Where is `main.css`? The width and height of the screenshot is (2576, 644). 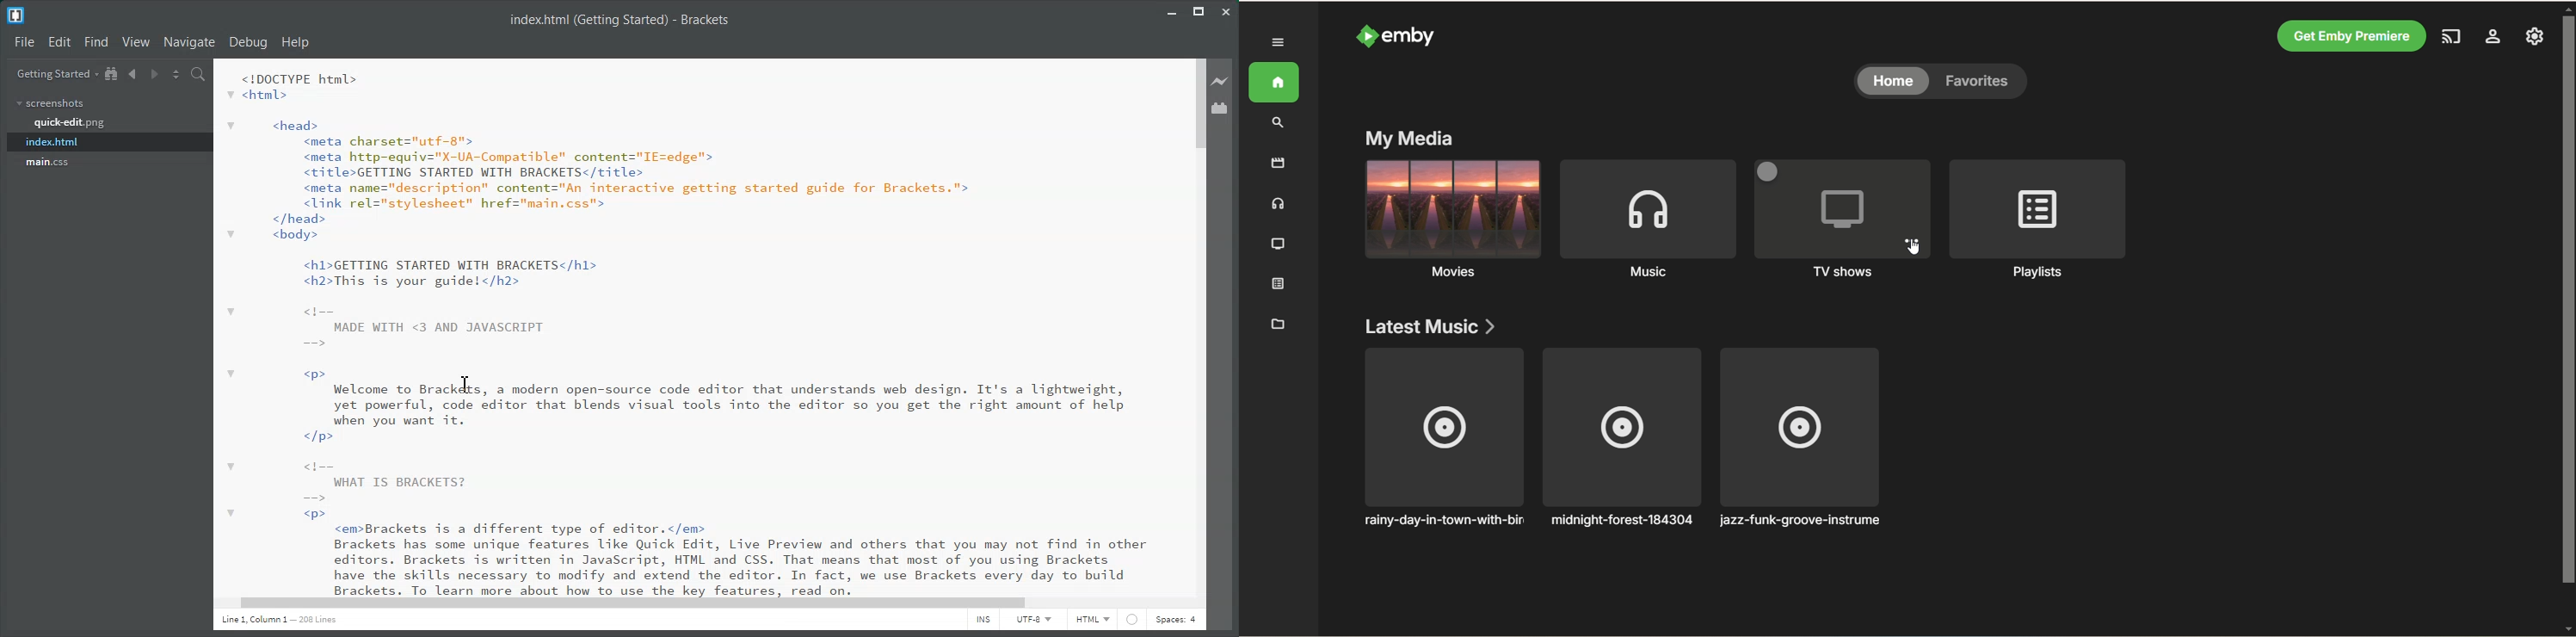 main.css is located at coordinates (48, 162).